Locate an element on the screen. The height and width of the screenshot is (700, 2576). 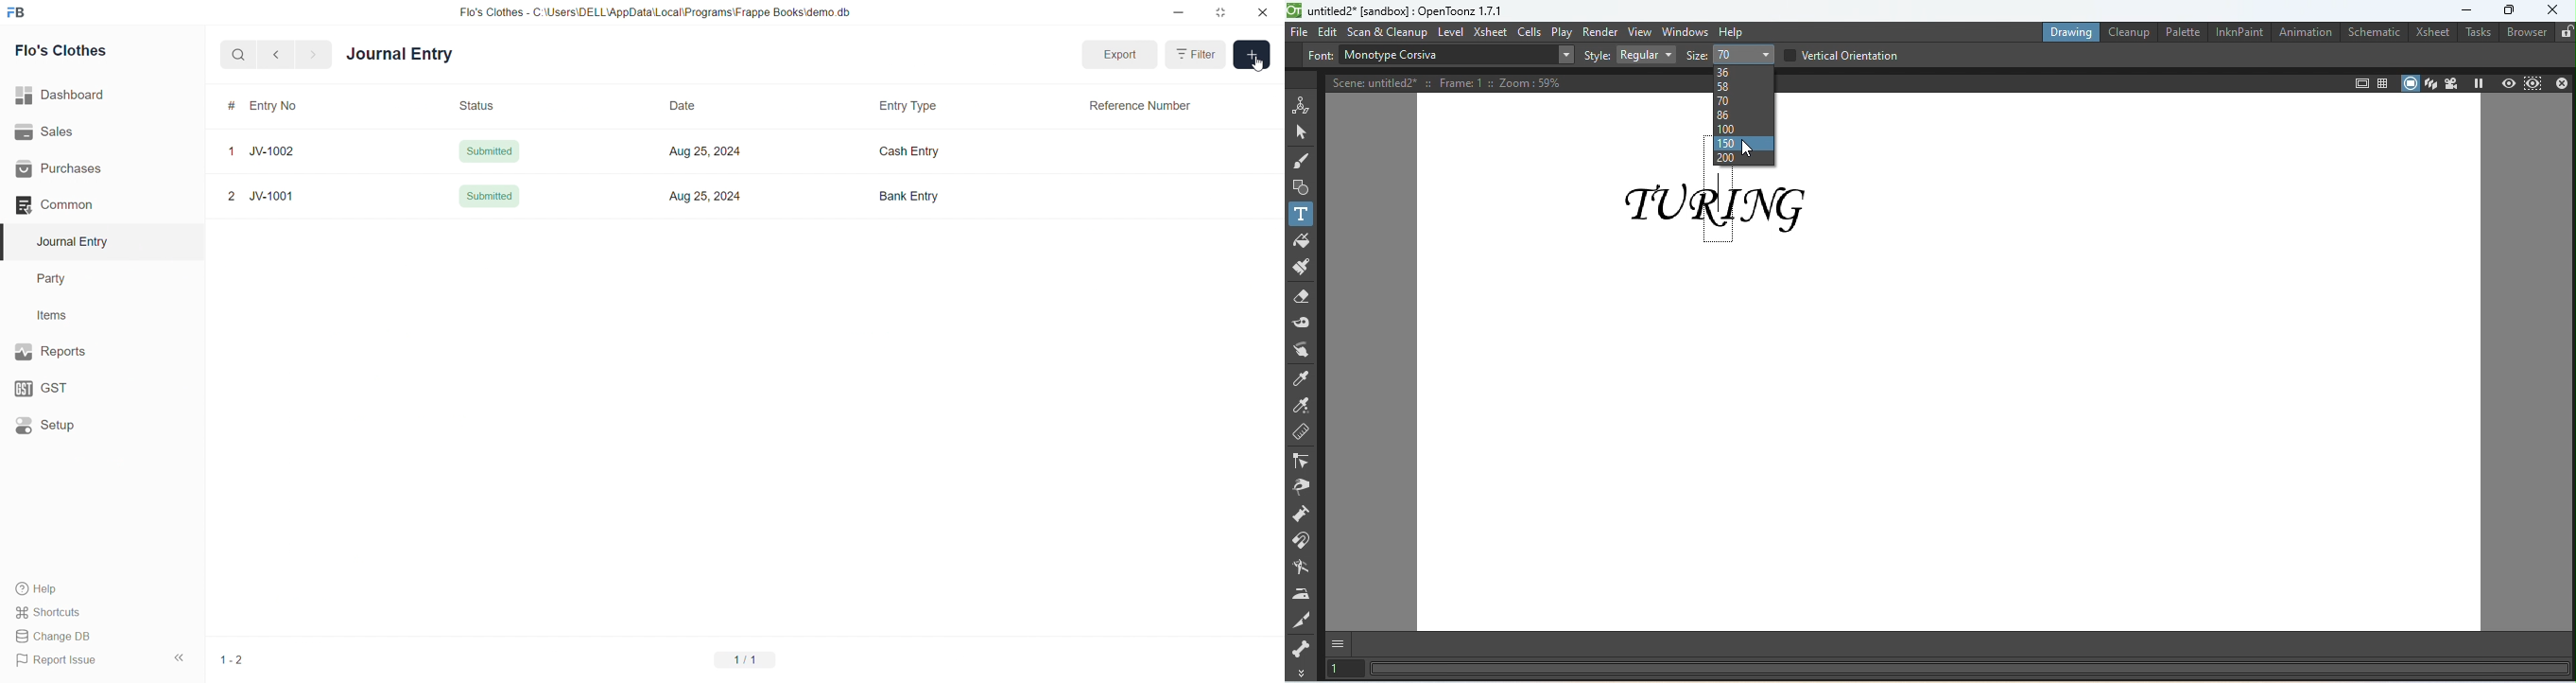
Flo's Clothes is located at coordinates (96, 51).